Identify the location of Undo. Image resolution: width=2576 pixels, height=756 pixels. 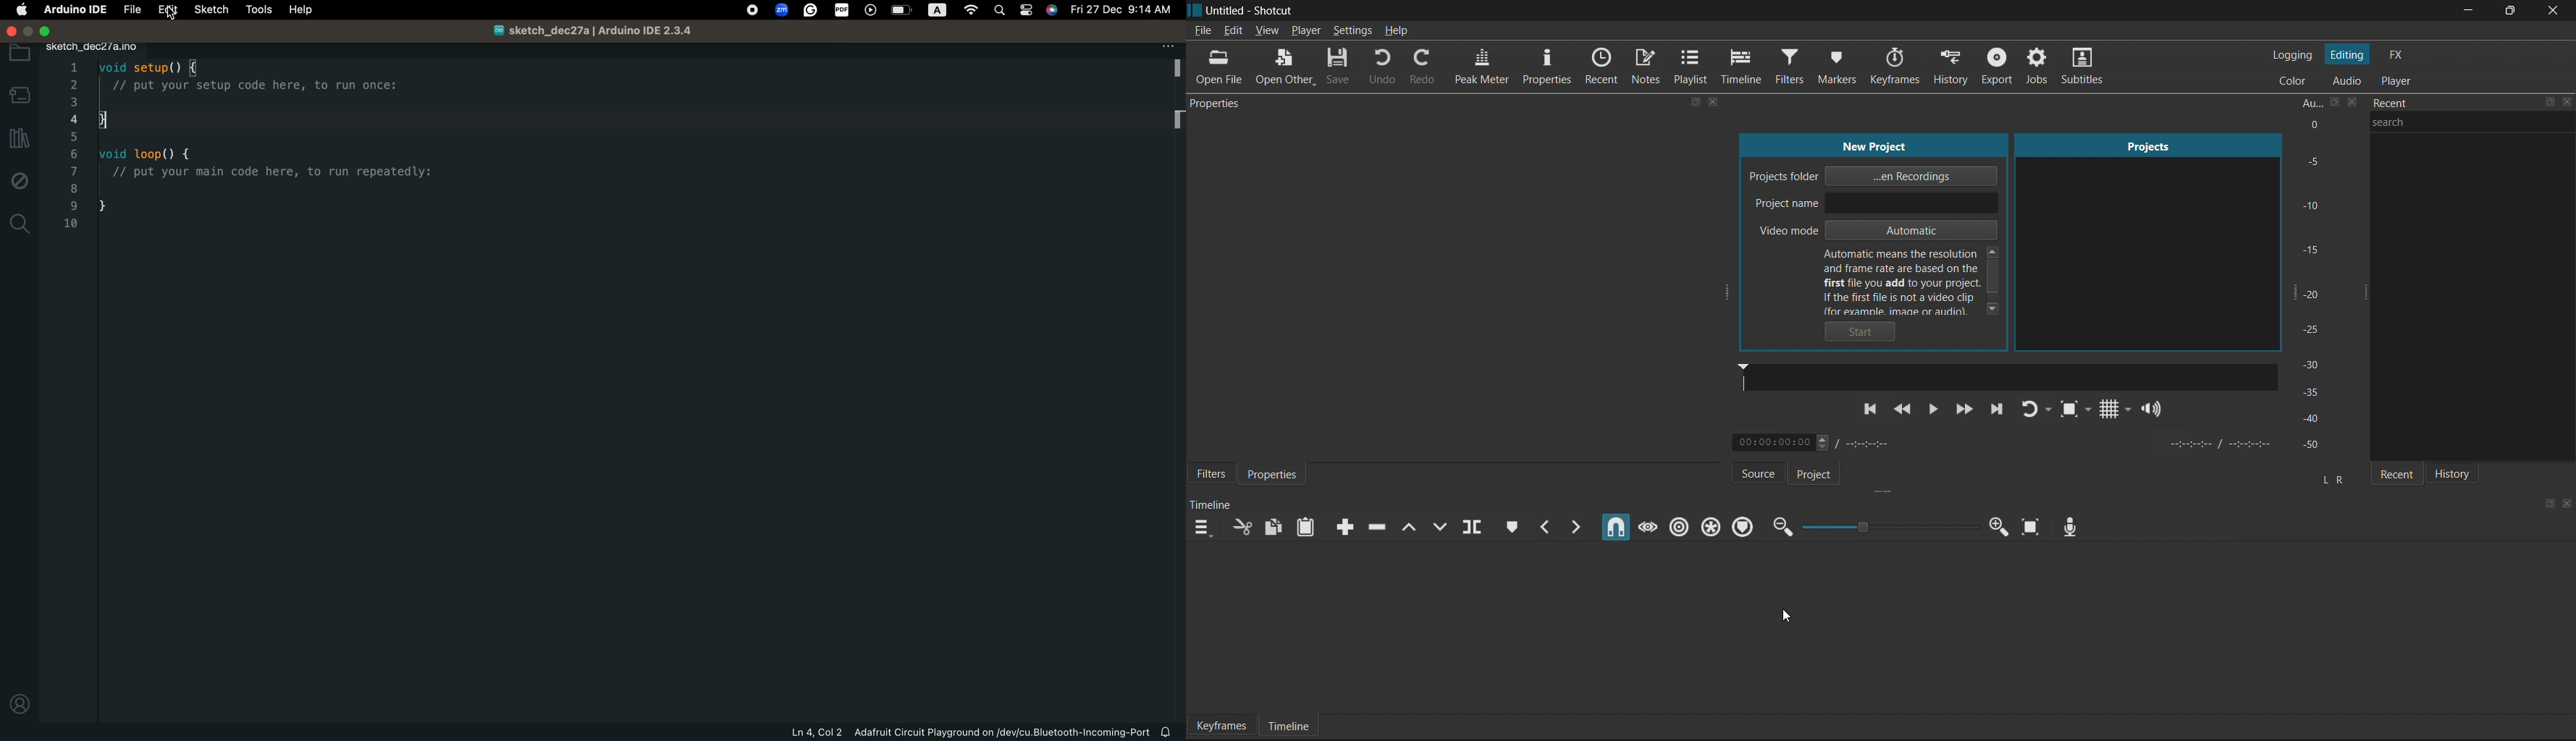
(1389, 68).